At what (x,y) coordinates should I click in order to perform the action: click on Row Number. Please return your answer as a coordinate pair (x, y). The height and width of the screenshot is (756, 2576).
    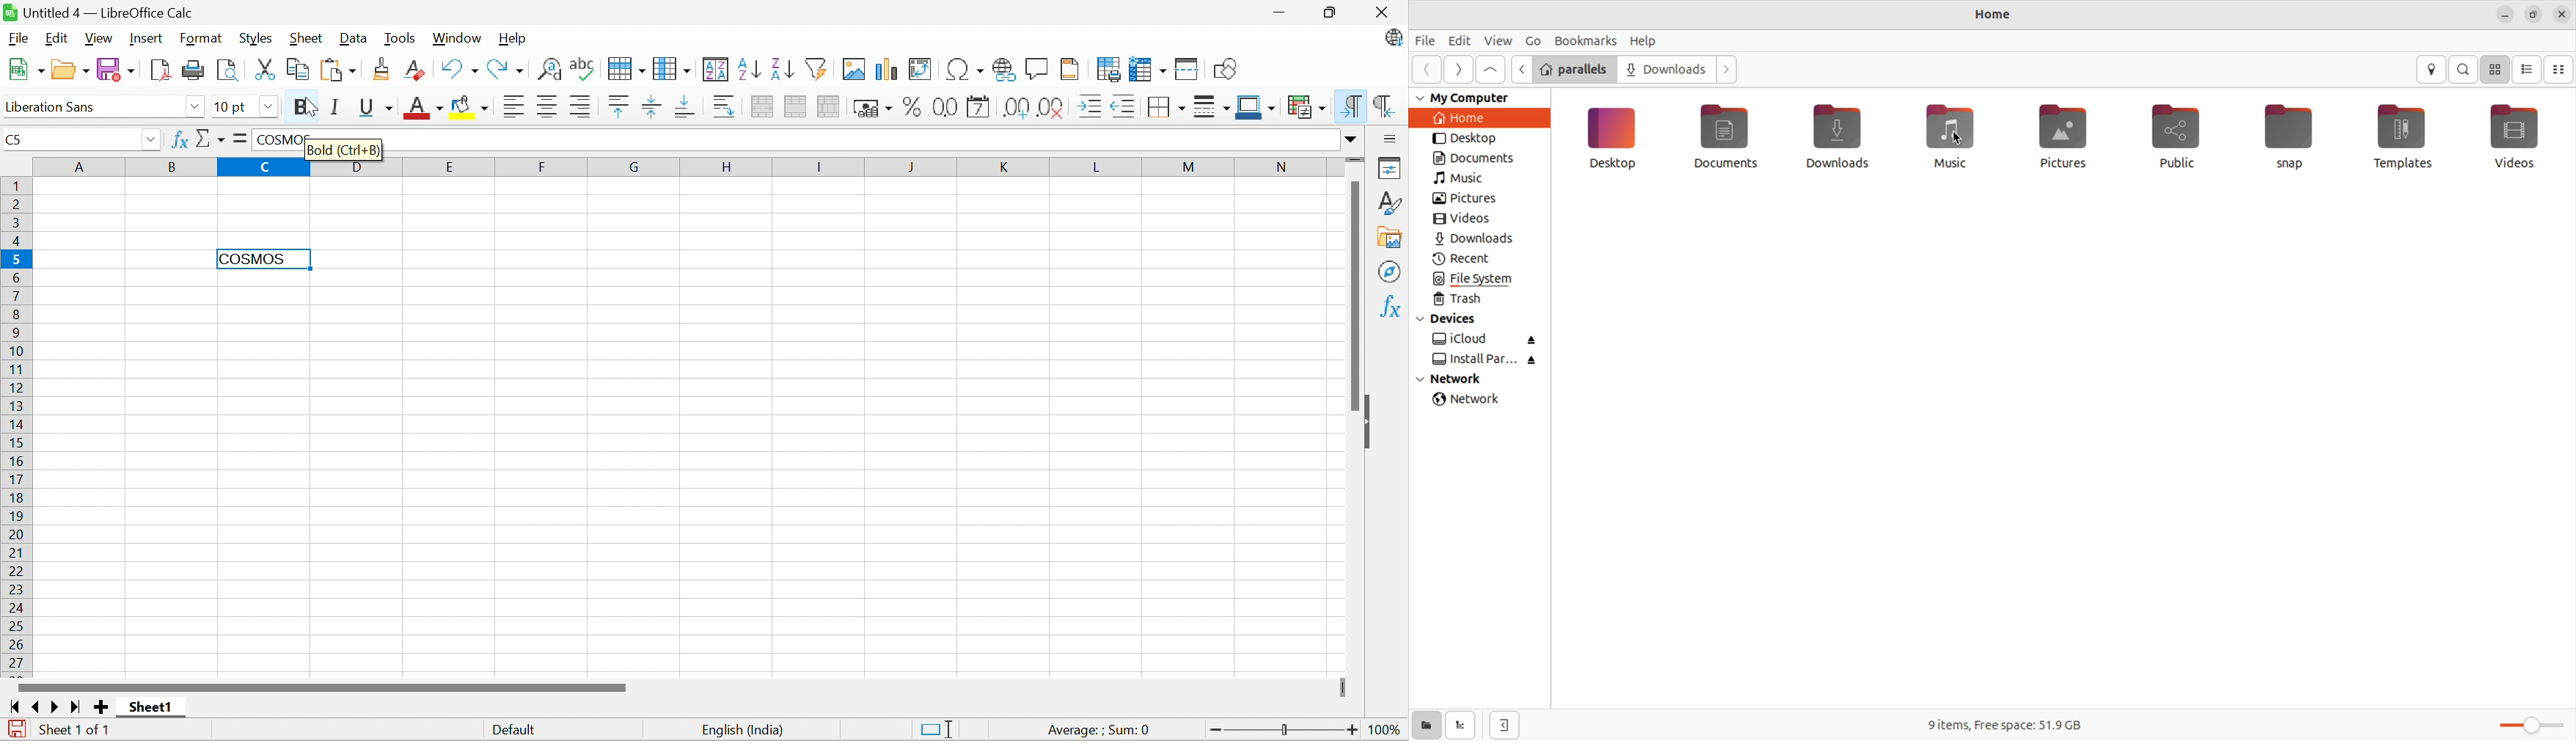
    Looking at the image, I should click on (15, 426).